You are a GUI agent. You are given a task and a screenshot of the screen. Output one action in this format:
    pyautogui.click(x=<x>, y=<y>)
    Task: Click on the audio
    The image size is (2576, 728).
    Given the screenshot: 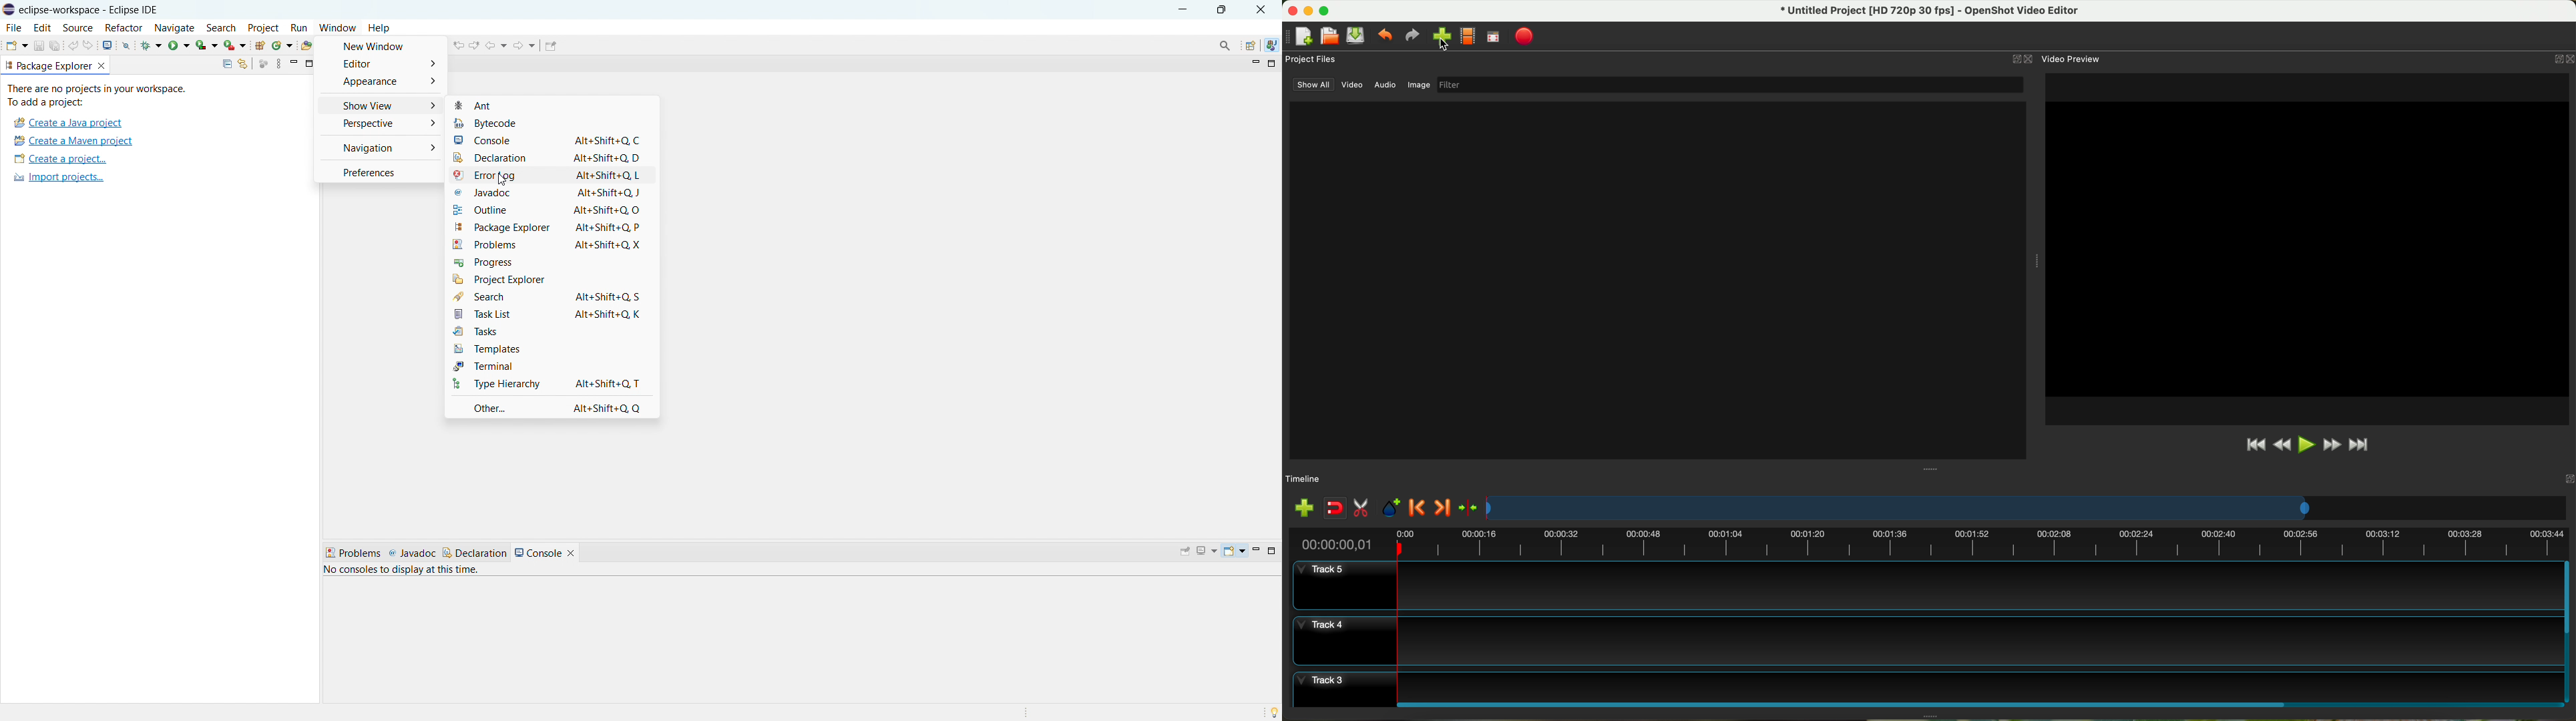 What is the action you would take?
    pyautogui.click(x=1386, y=86)
    